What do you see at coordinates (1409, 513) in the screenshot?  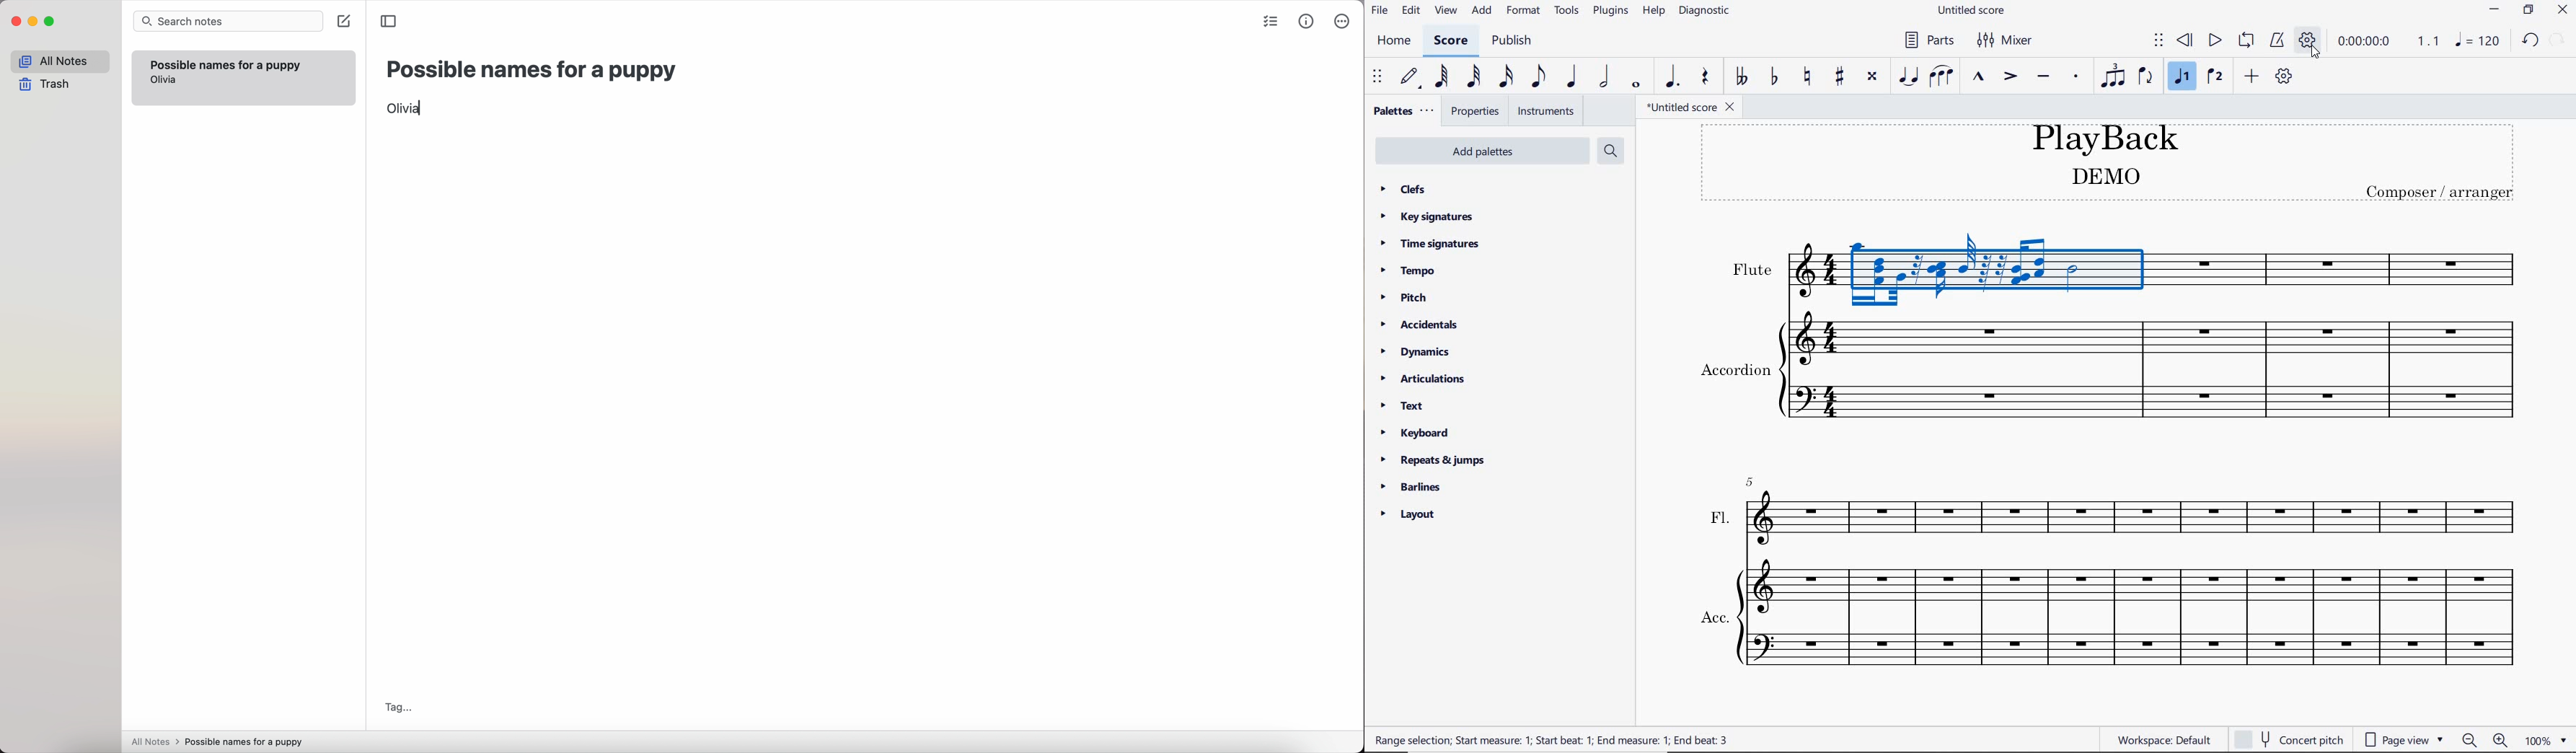 I see `layout` at bounding box center [1409, 513].